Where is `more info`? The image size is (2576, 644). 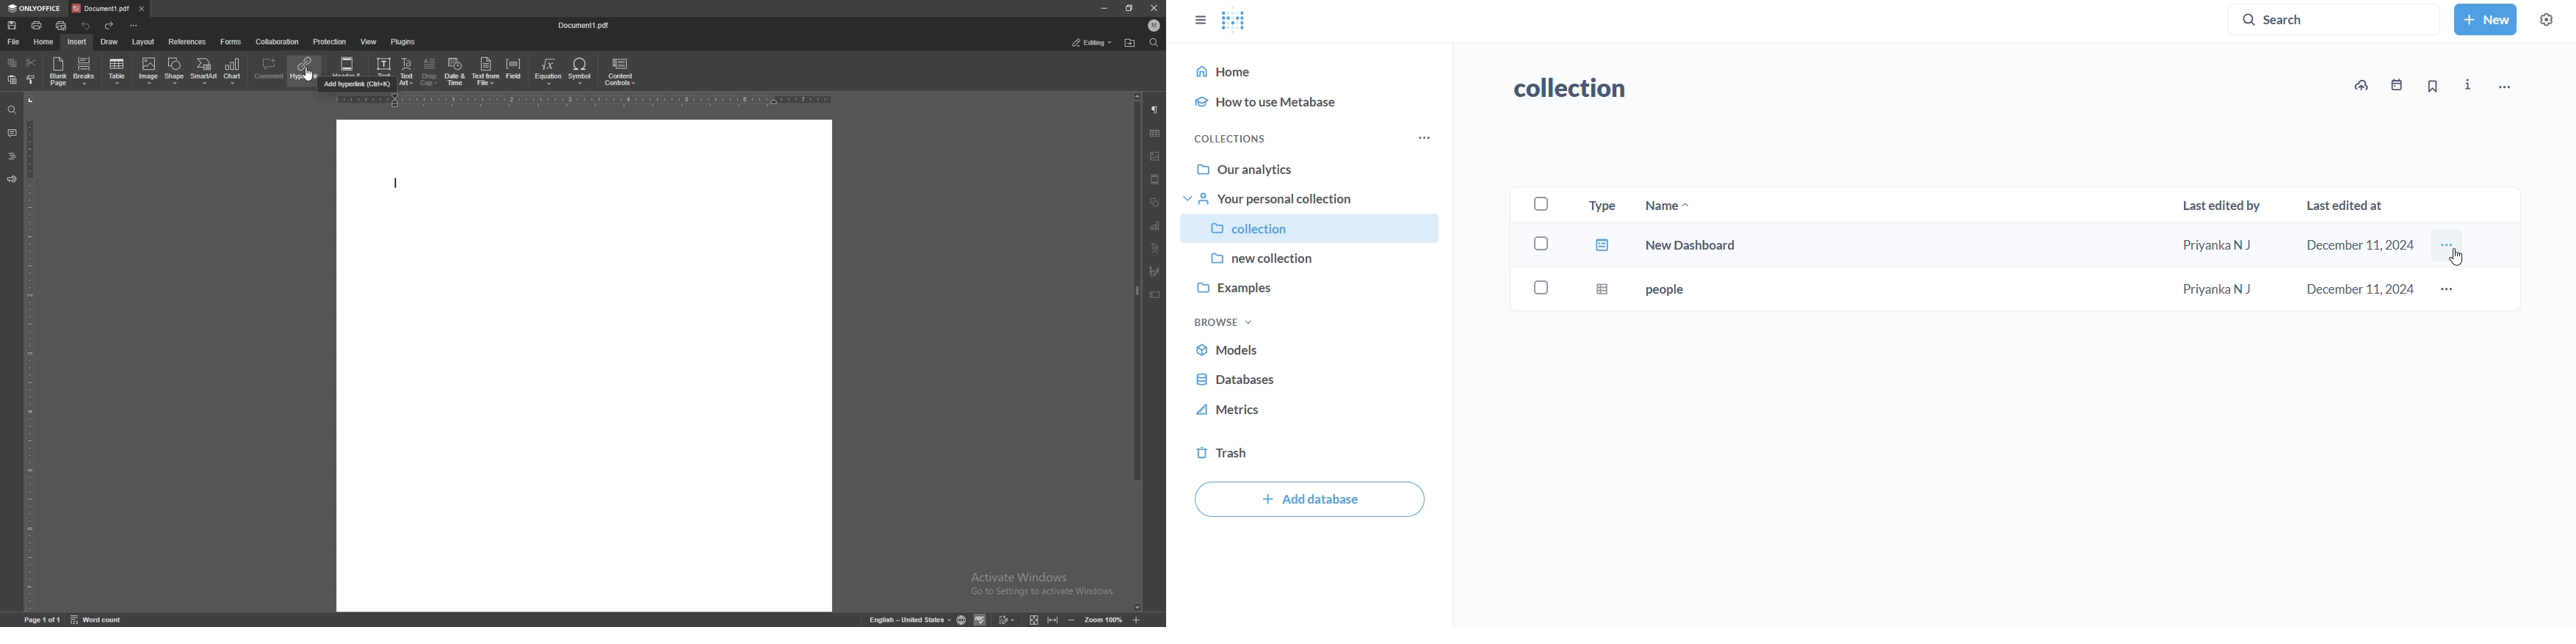 more info is located at coordinates (2469, 85).